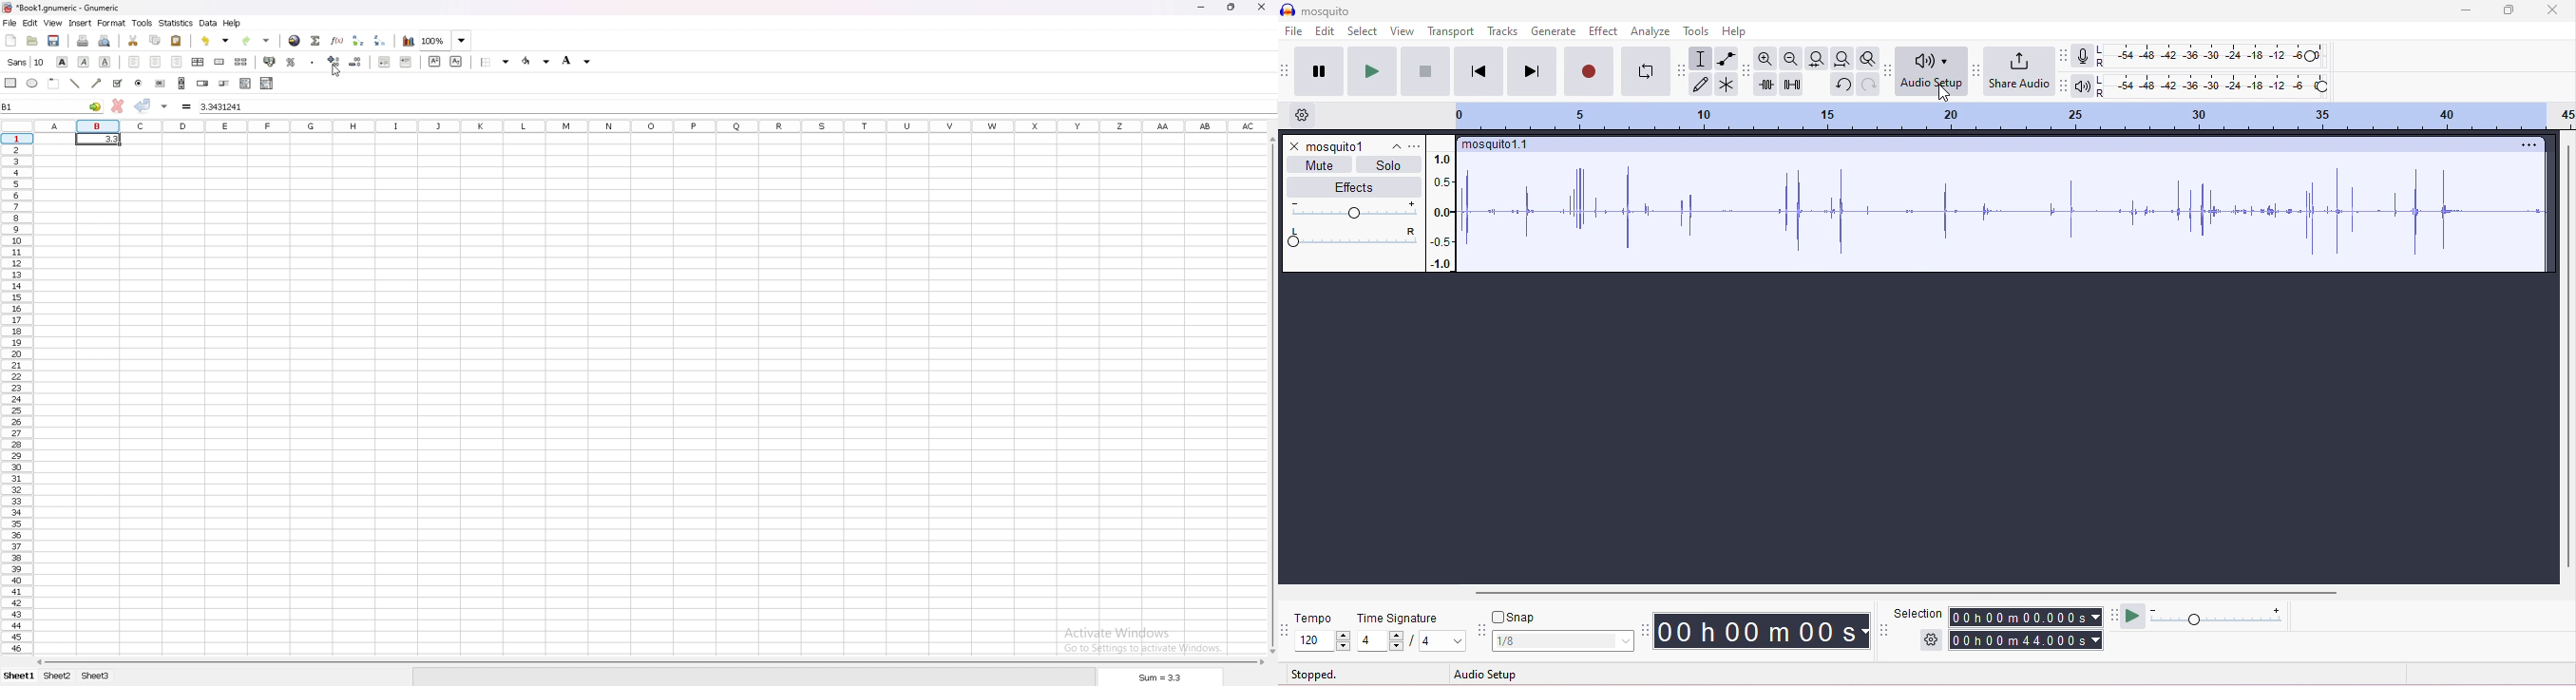  I want to click on playback meter, so click(2082, 87).